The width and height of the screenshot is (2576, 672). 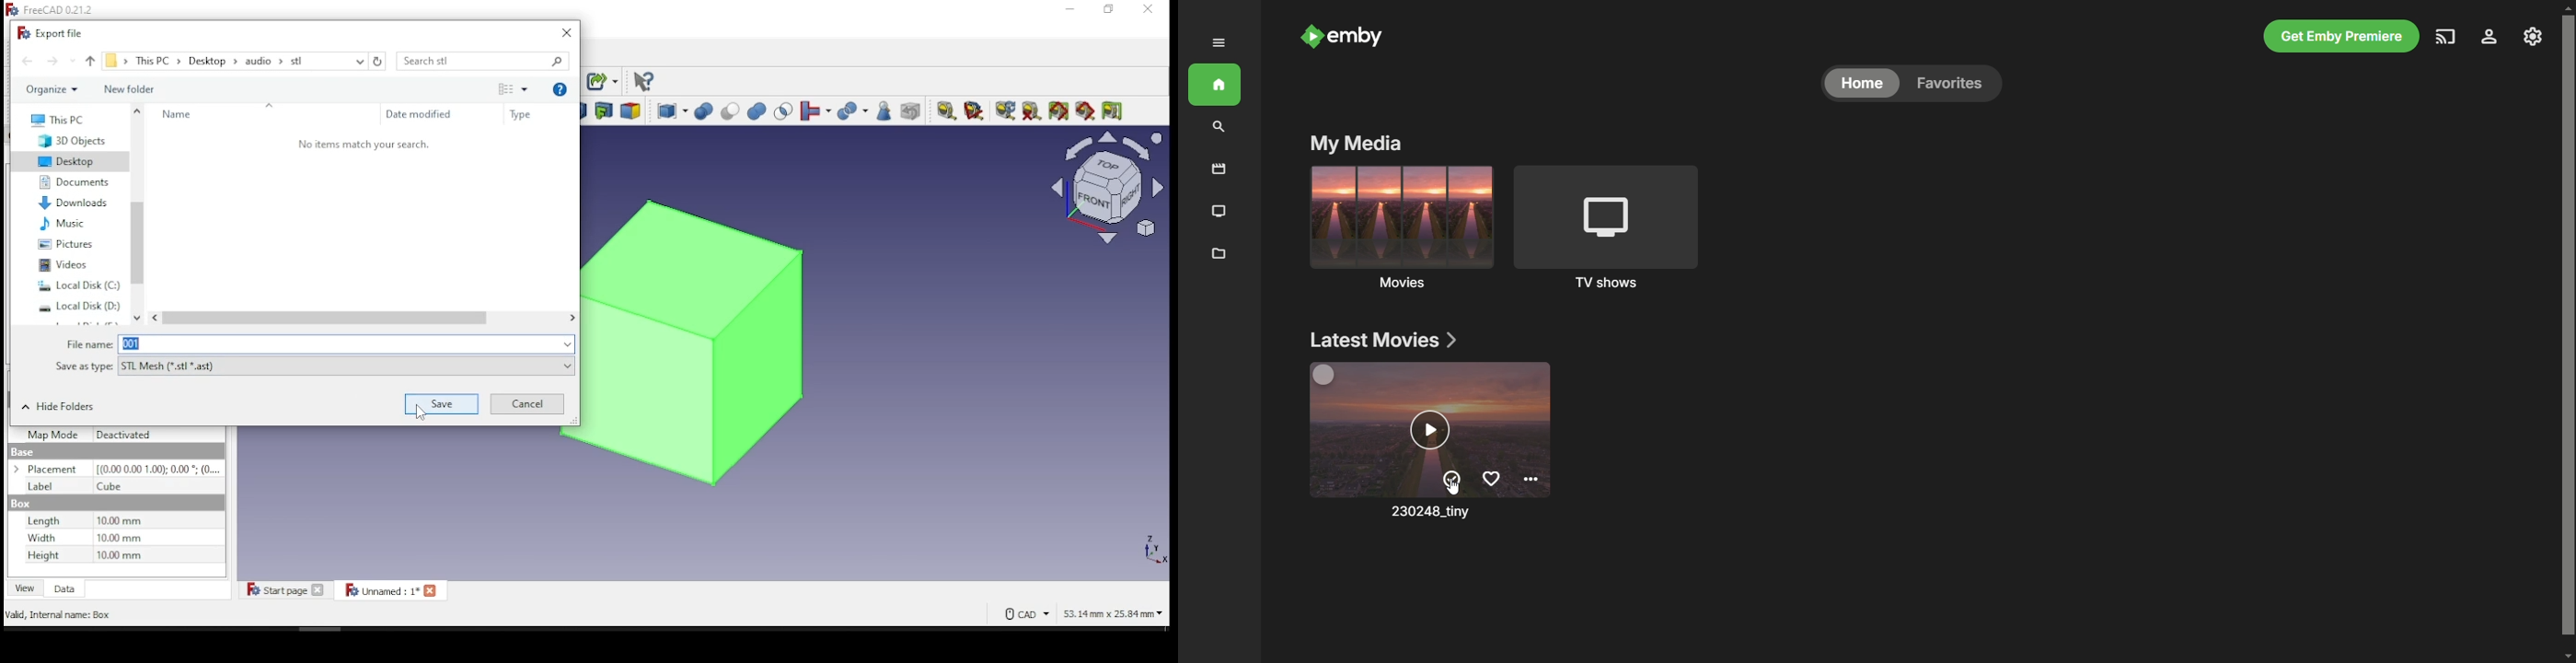 What do you see at coordinates (1109, 10) in the screenshot?
I see `restore` at bounding box center [1109, 10].